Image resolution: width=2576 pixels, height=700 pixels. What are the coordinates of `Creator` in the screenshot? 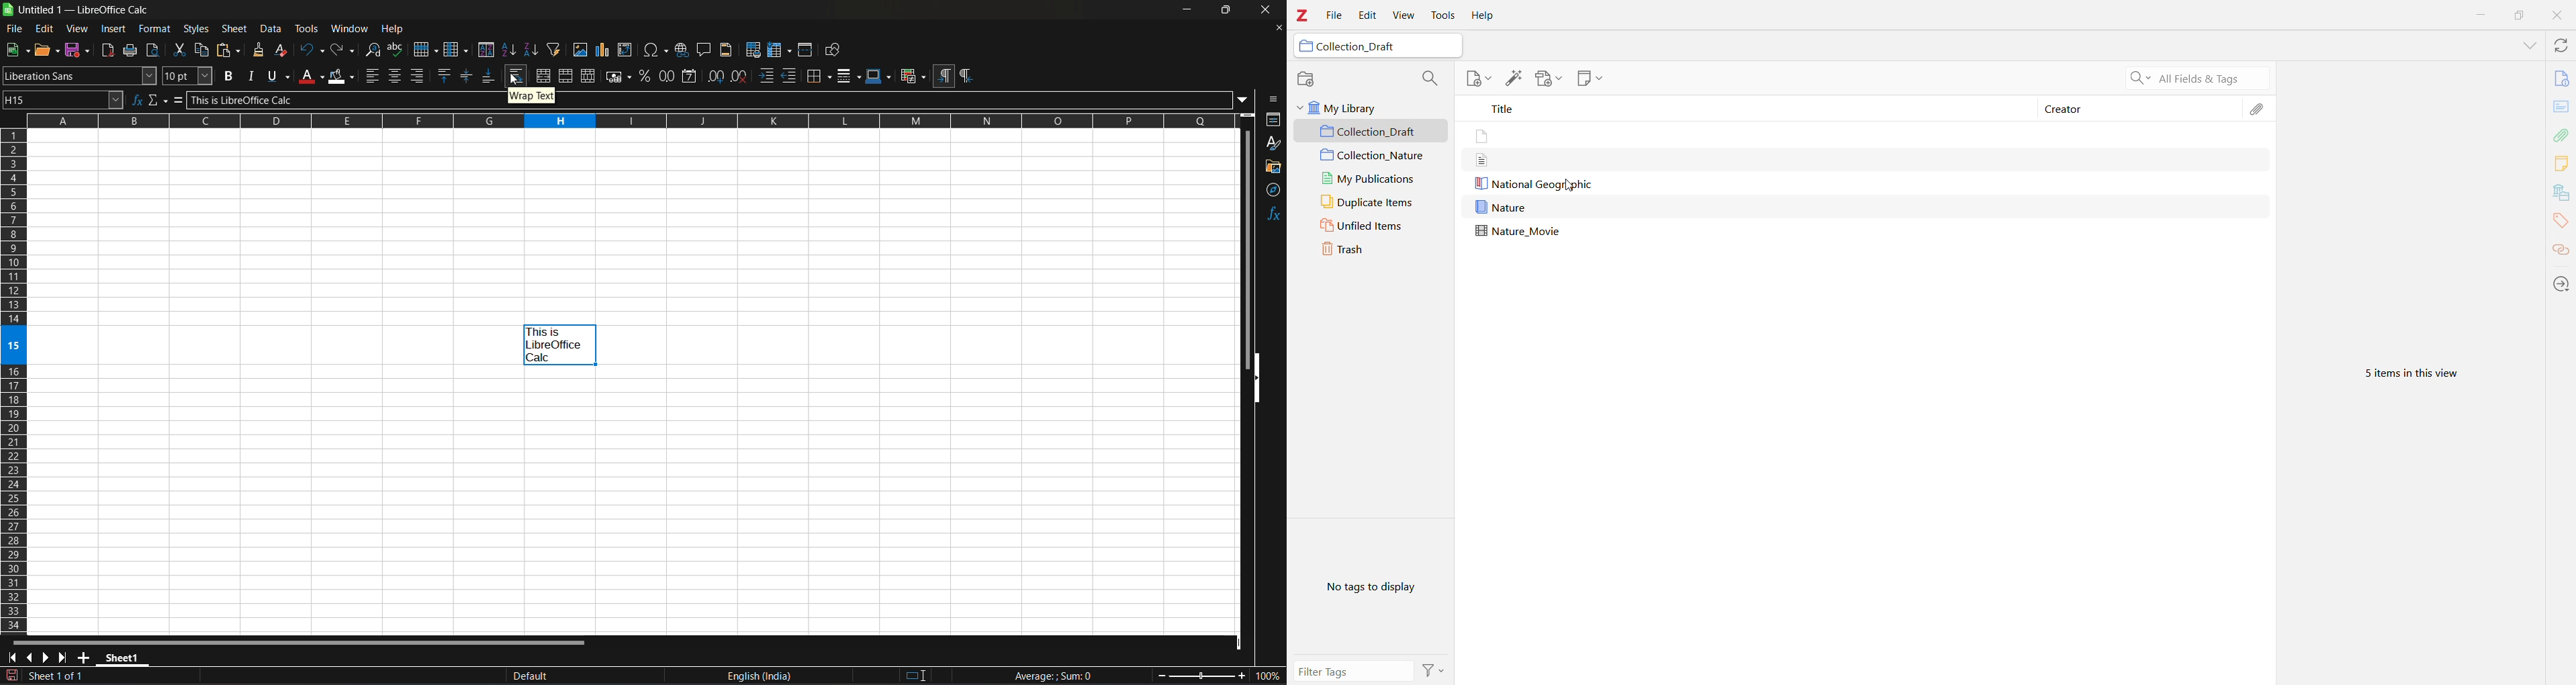 It's located at (2140, 109).